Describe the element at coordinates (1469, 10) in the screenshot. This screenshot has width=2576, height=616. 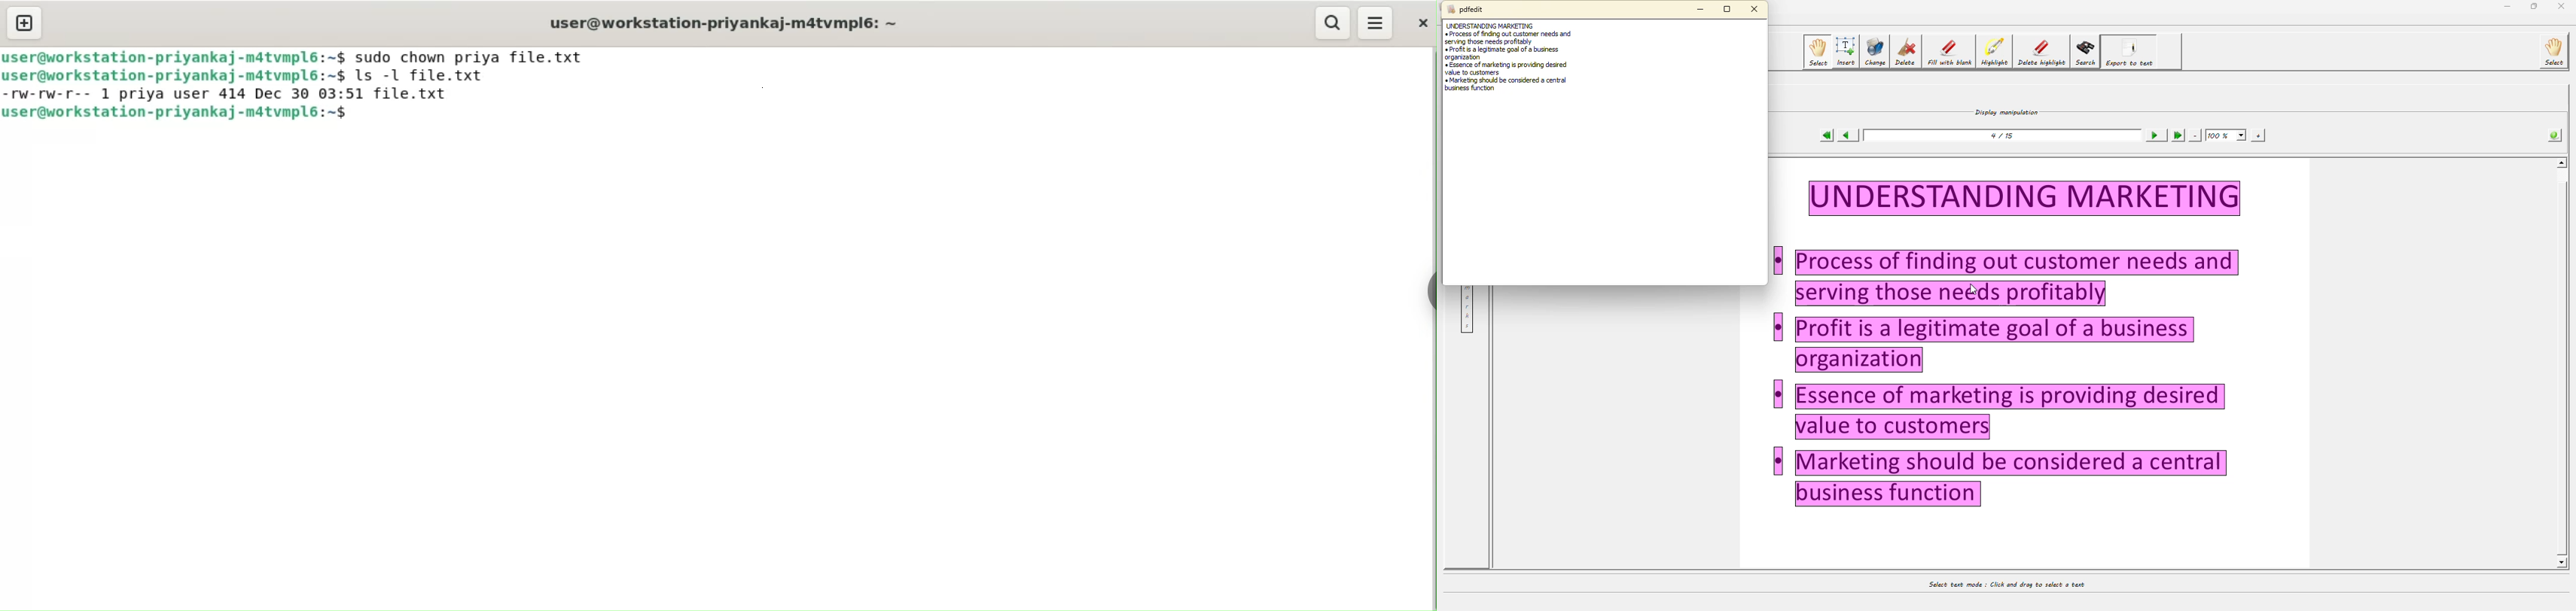
I see `pdfedit` at that location.